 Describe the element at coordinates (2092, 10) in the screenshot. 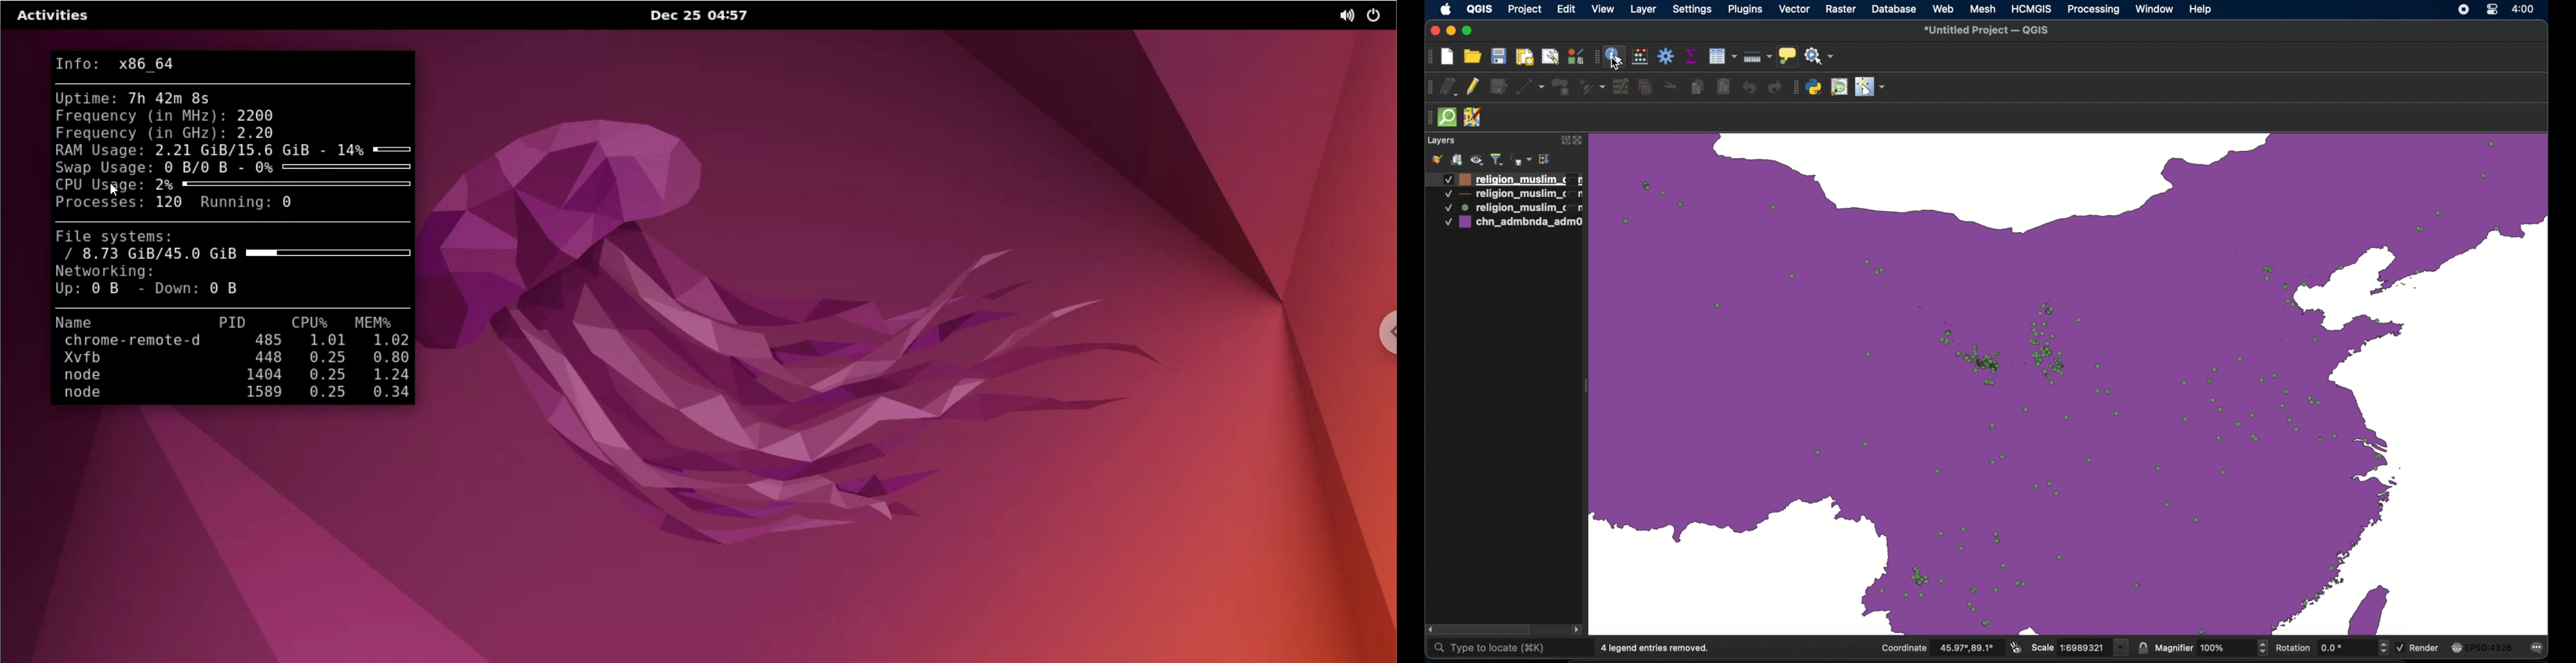

I see `processing` at that location.